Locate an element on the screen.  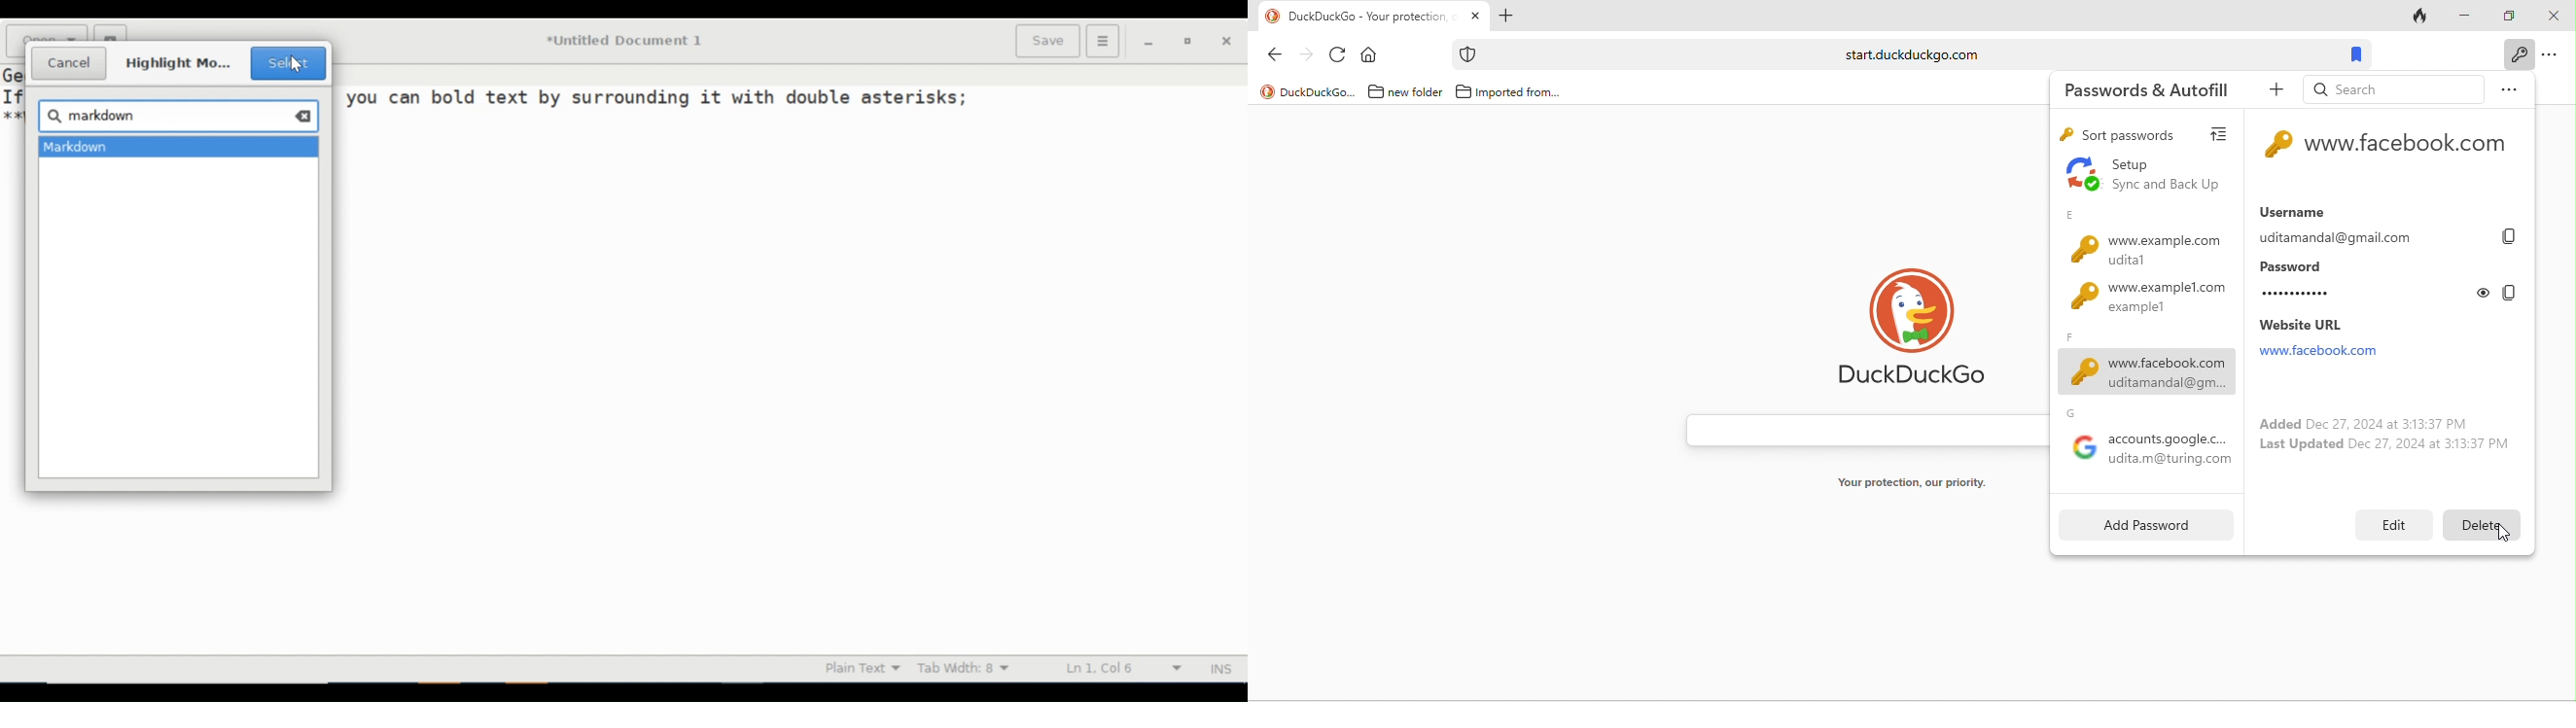
edit is located at coordinates (2394, 523).